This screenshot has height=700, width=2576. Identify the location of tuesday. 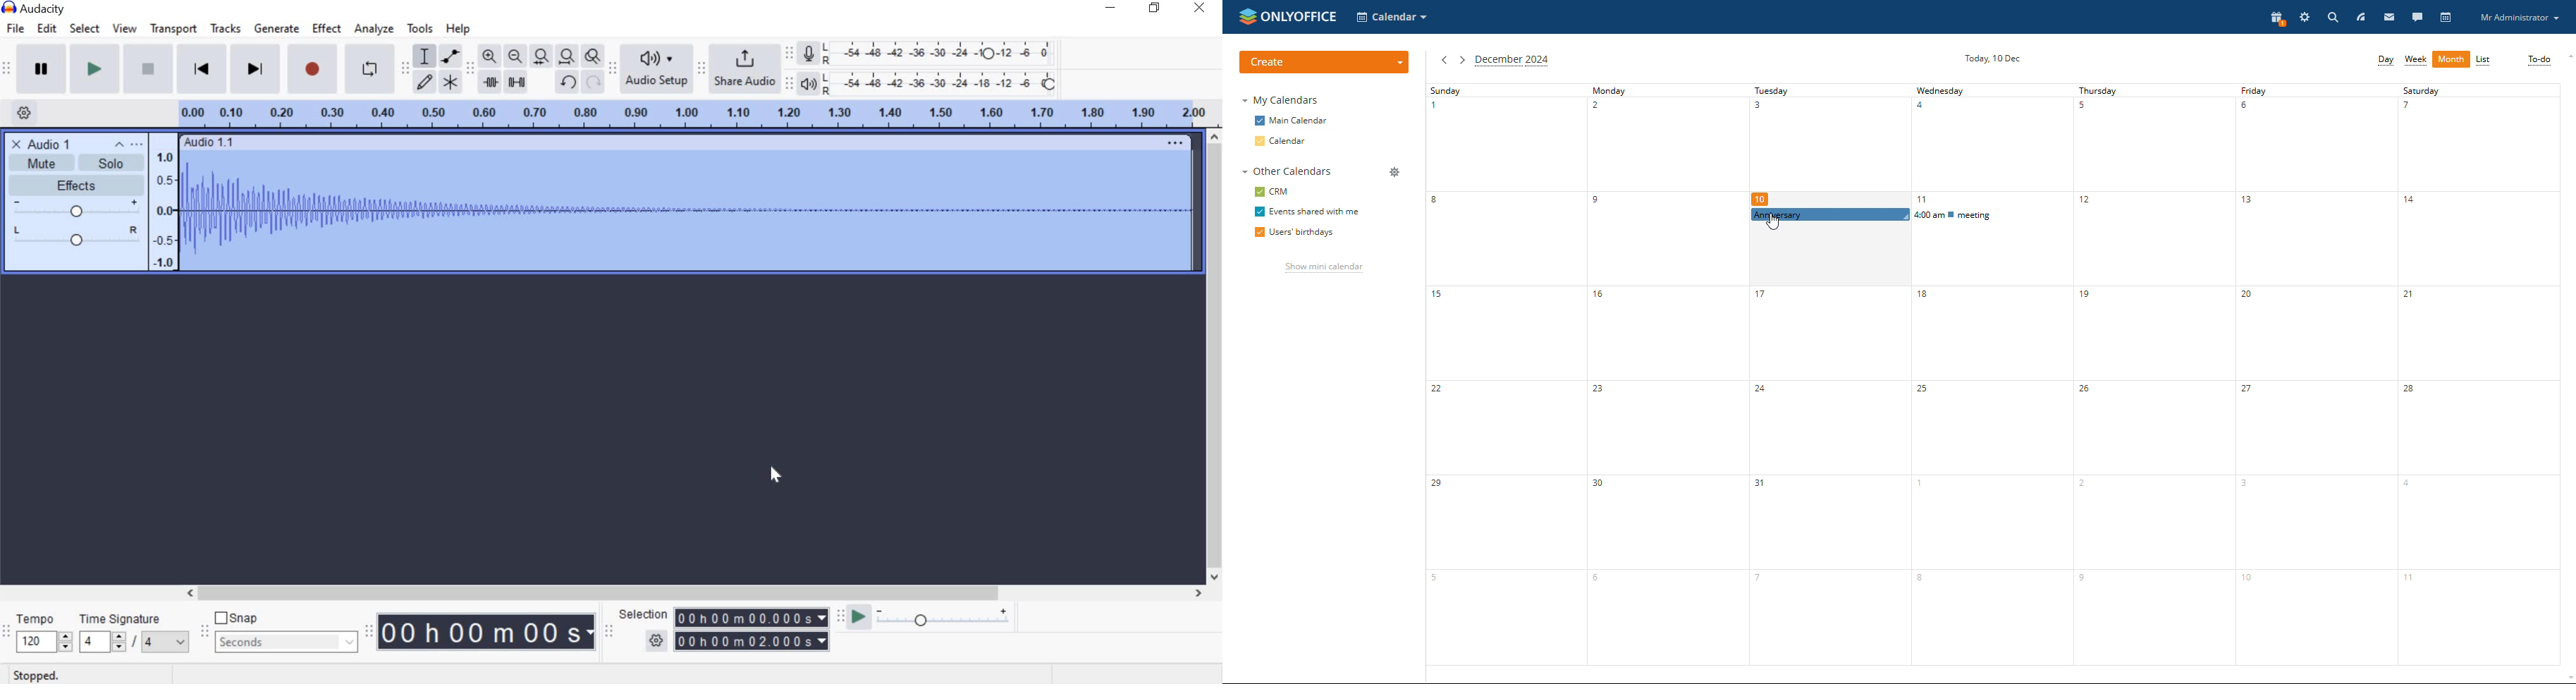
(1827, 144).